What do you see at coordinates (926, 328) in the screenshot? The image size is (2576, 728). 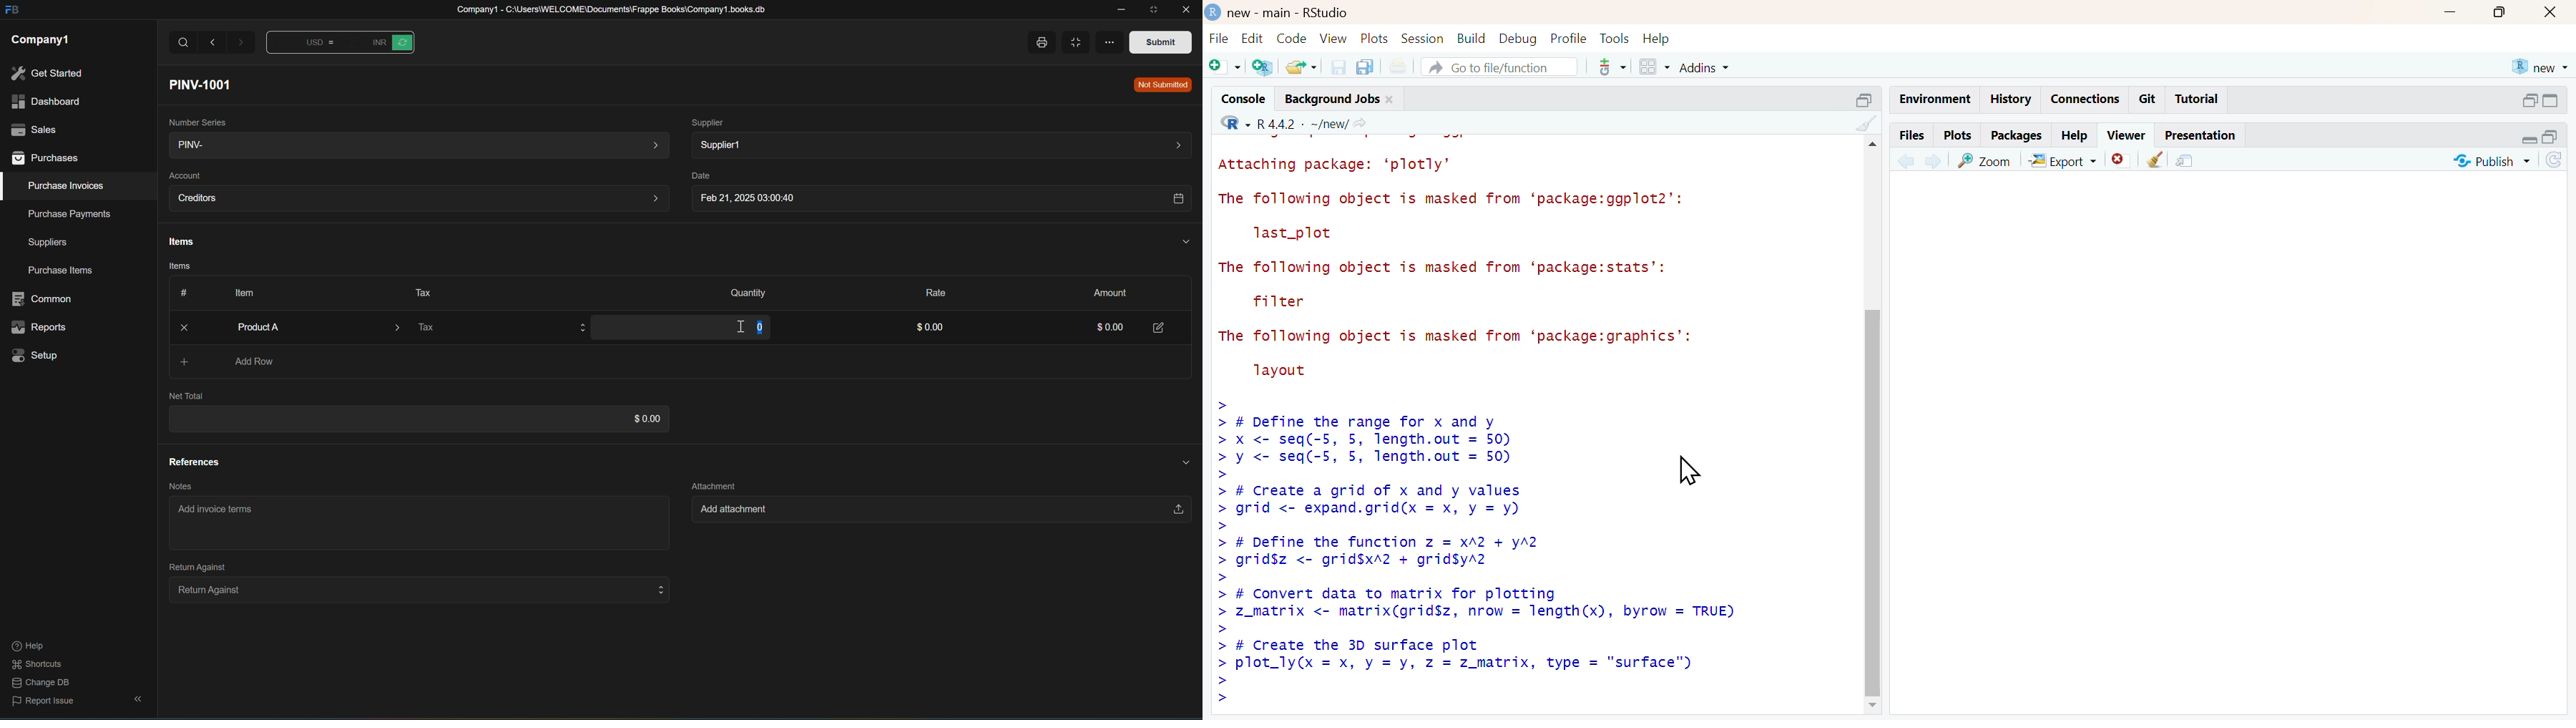 I see `$0.00` at bounding box center [926, 328].